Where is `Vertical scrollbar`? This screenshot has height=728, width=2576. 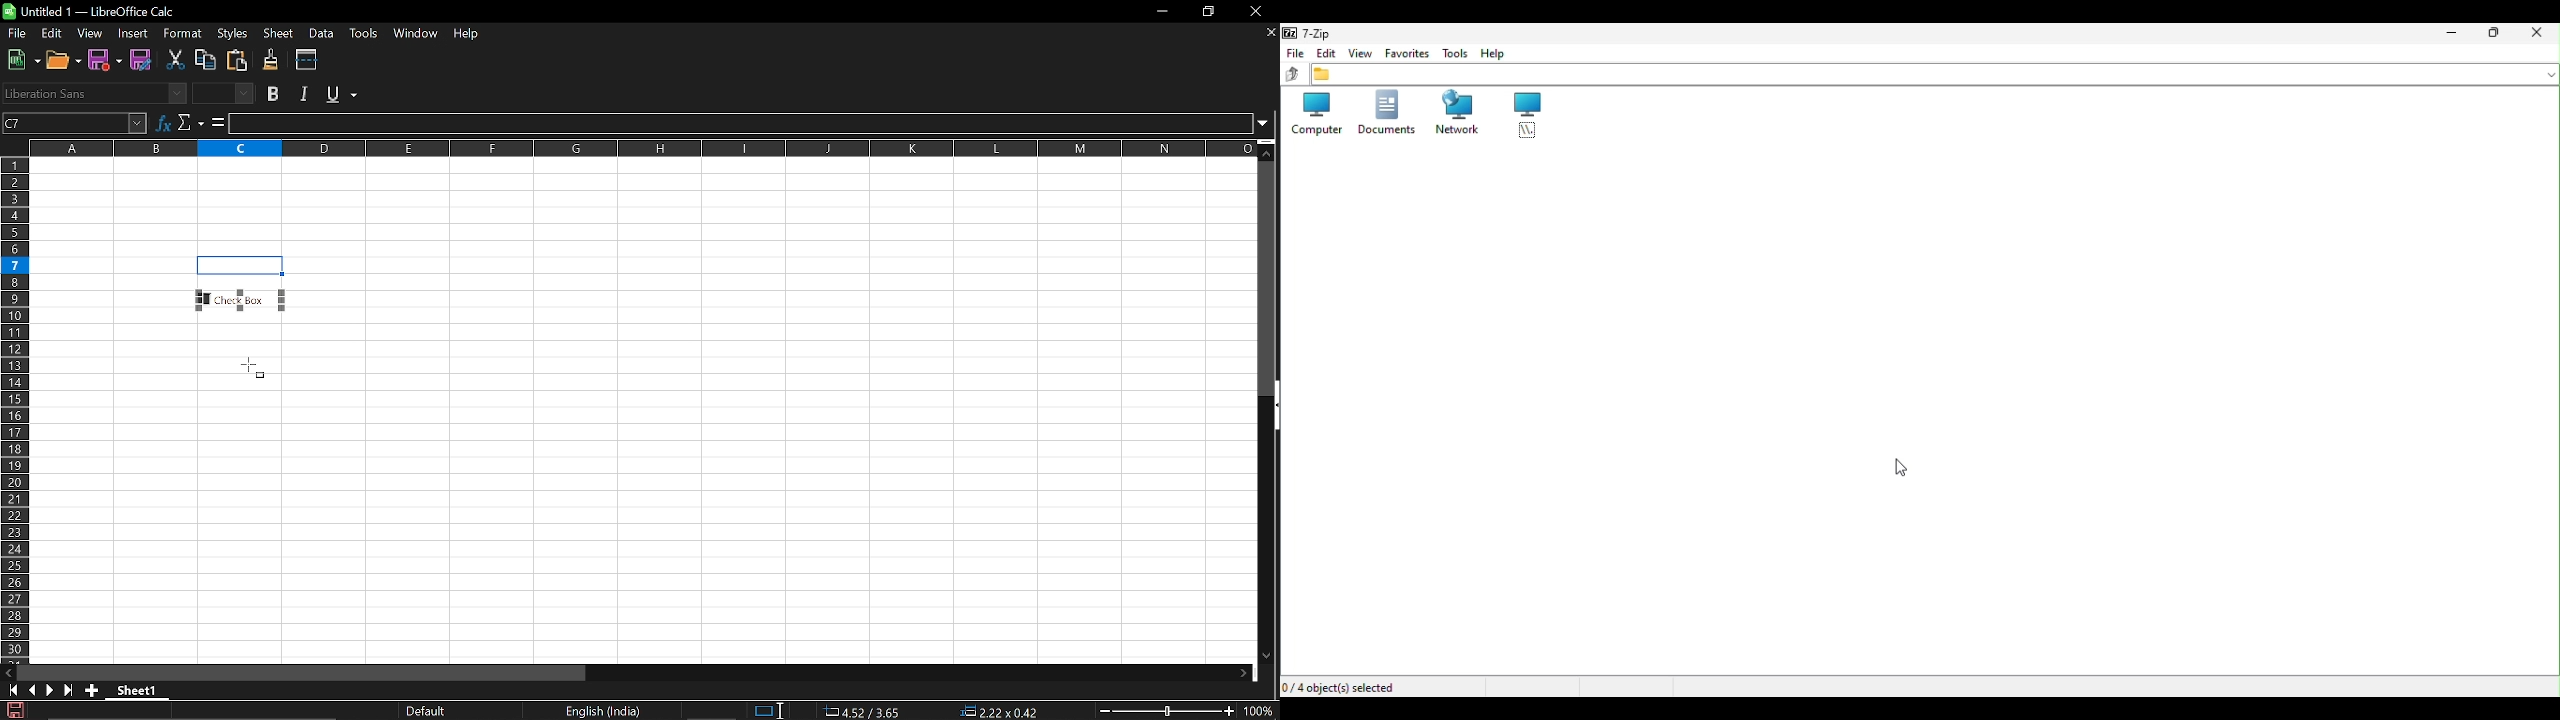 Vertical scrollbar is located at coordinates (1269, 278).